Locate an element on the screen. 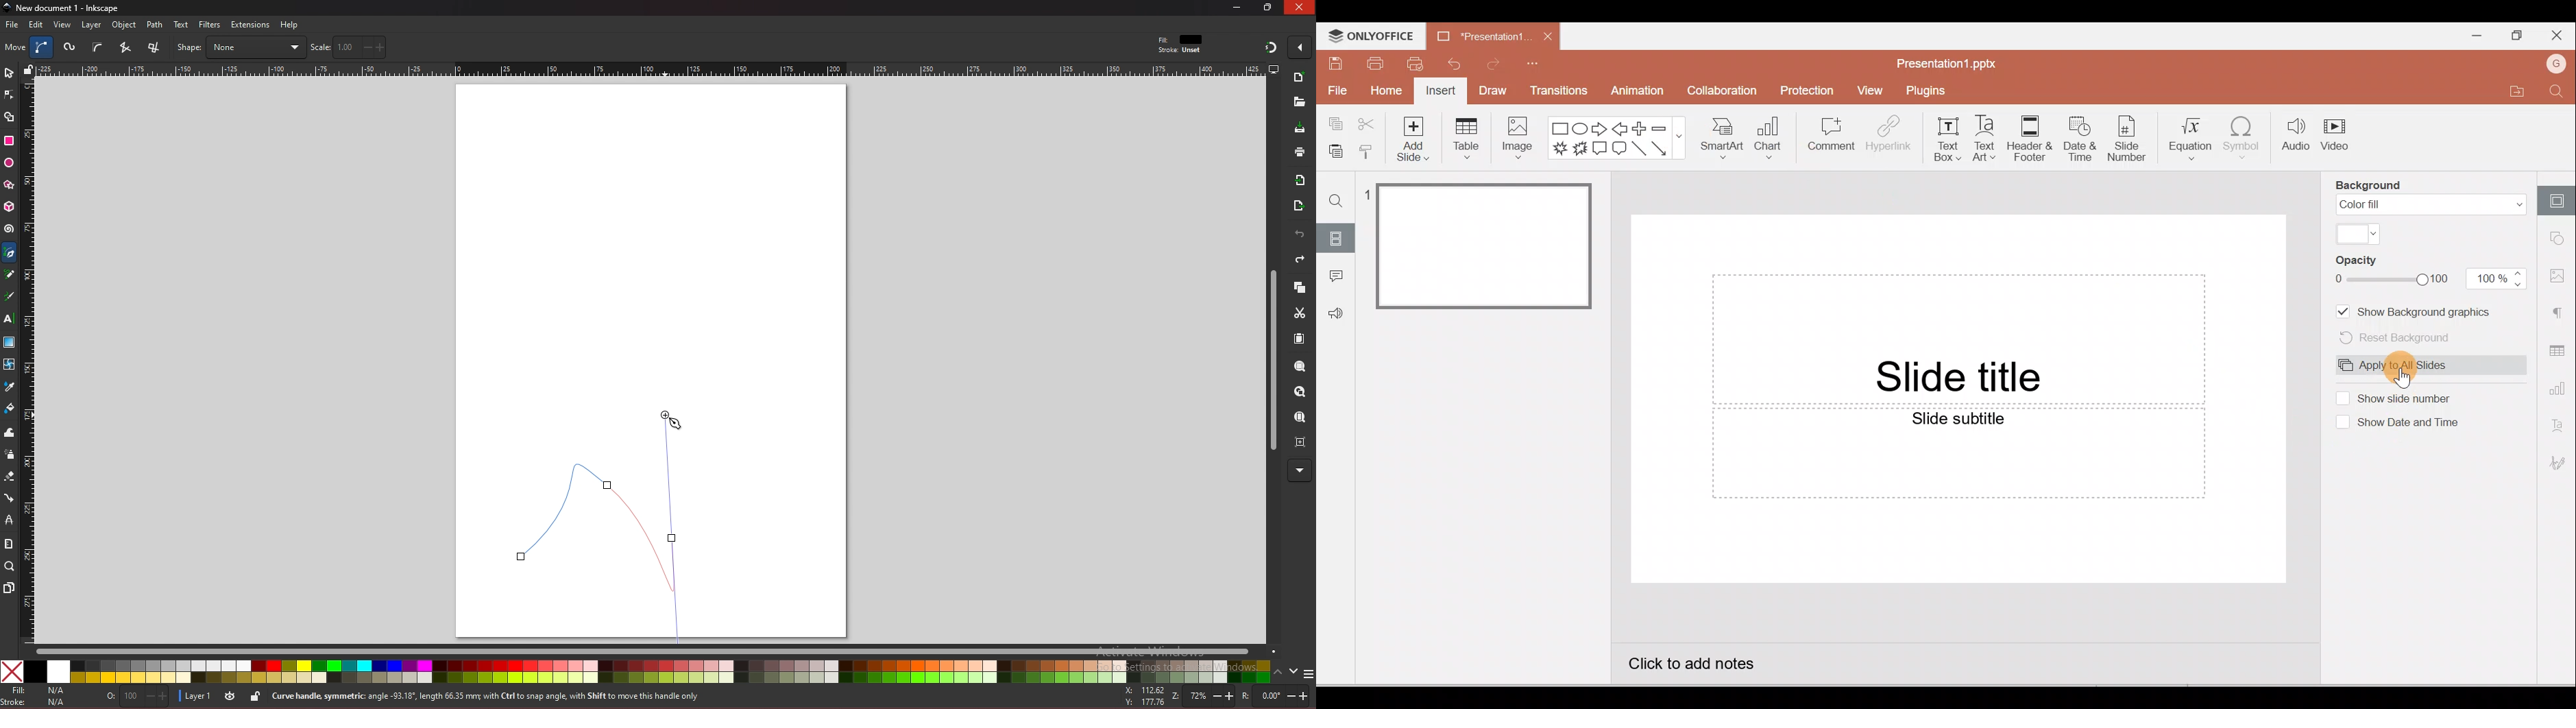 Image resolution: width=2576 pixels, height=728 pixels. Show slide number is located at coordinates (2411, 397).